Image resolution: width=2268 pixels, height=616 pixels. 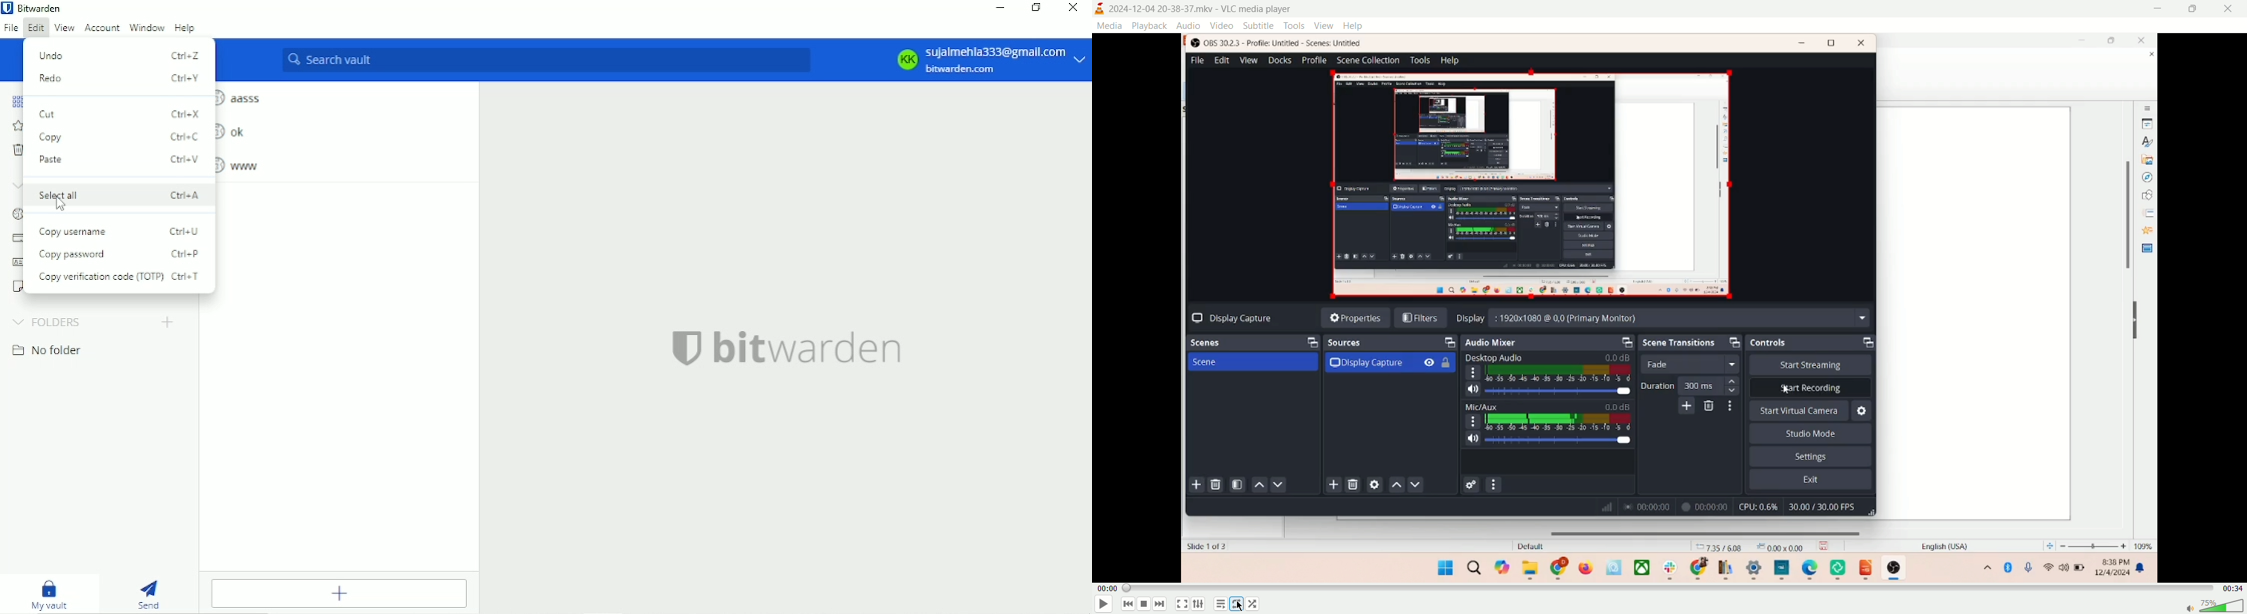 What do you see at coordinates (1295, 25) in the screenshot?
I see `tools` at bounding box center [1295, 25].